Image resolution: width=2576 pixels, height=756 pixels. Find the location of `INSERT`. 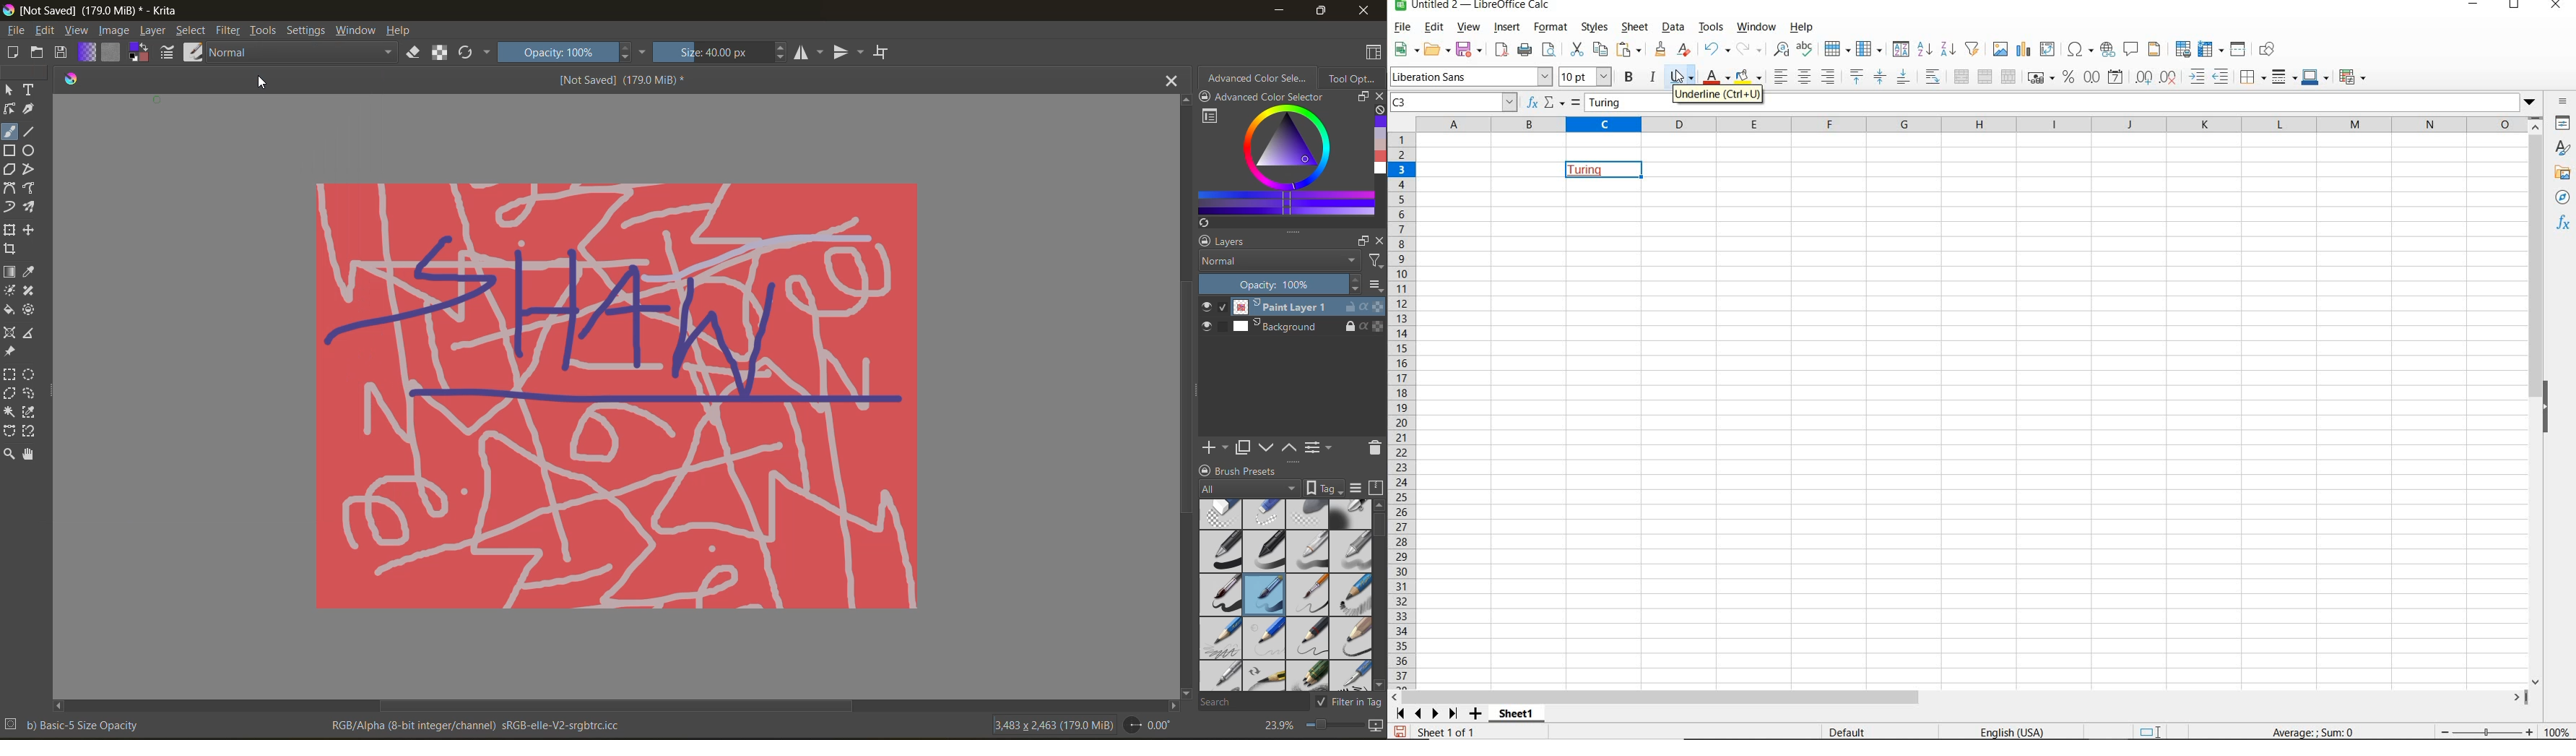

INSERT is located at coordinates (1508, 28).